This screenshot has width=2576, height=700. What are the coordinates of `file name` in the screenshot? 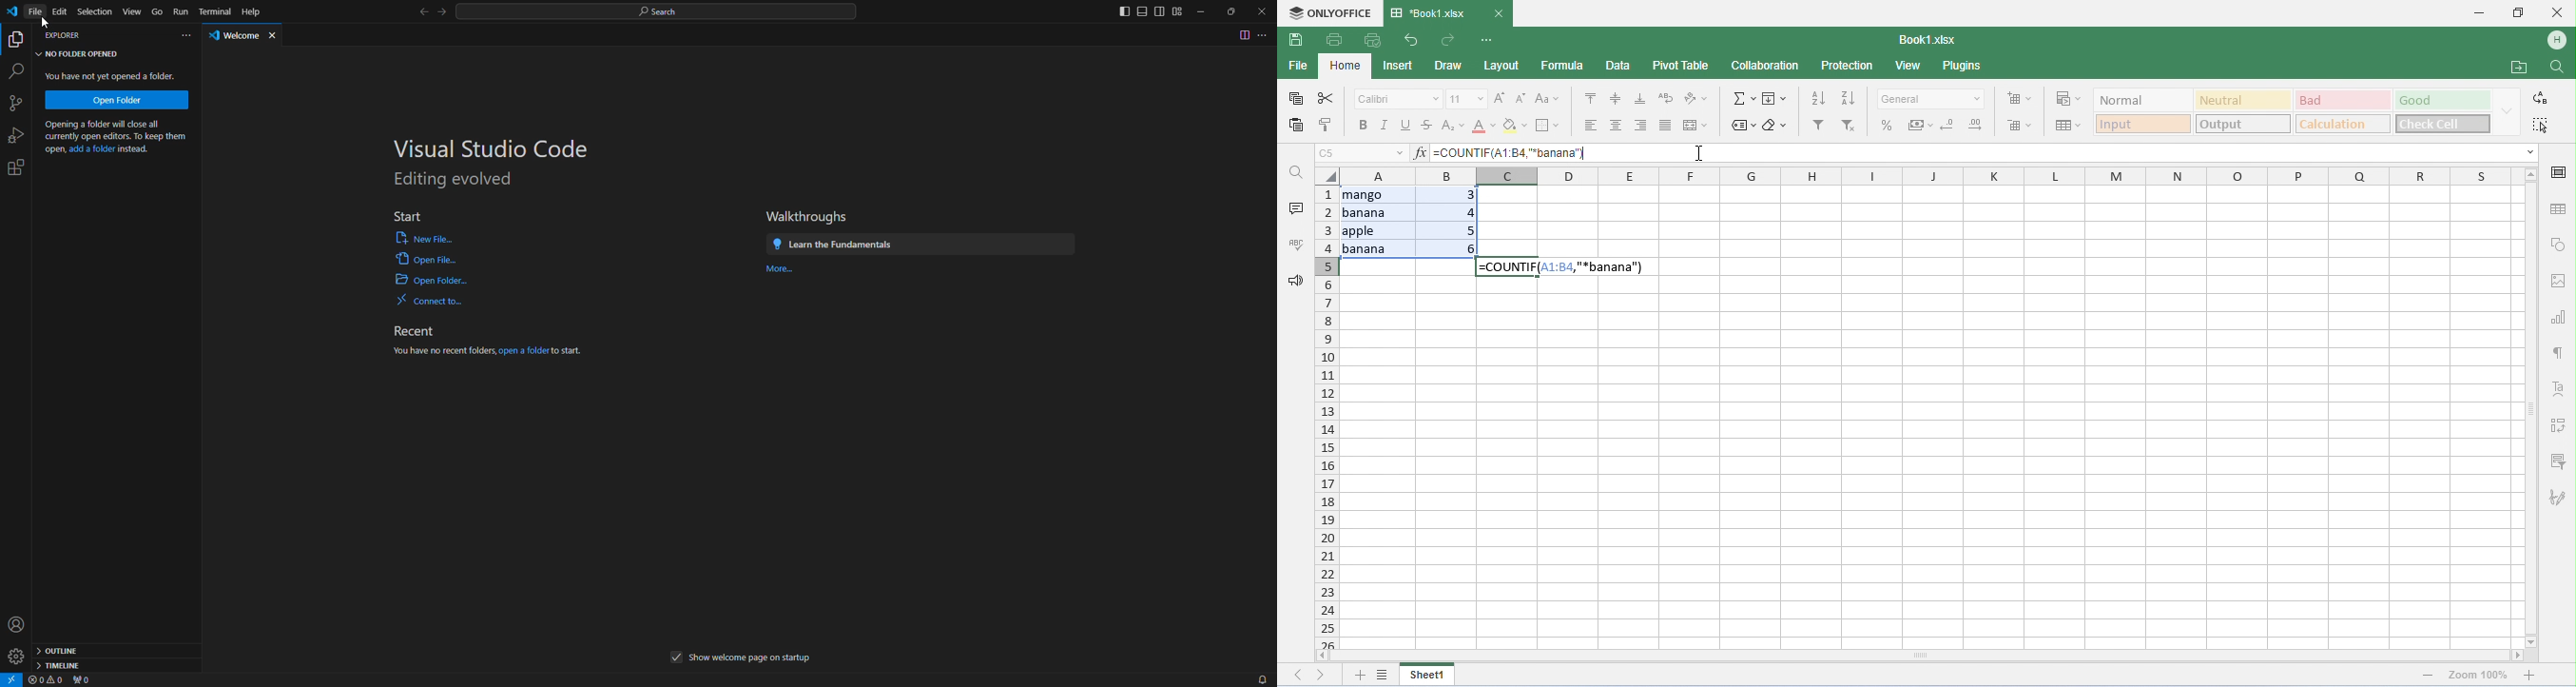 It's located at (1929, 40).